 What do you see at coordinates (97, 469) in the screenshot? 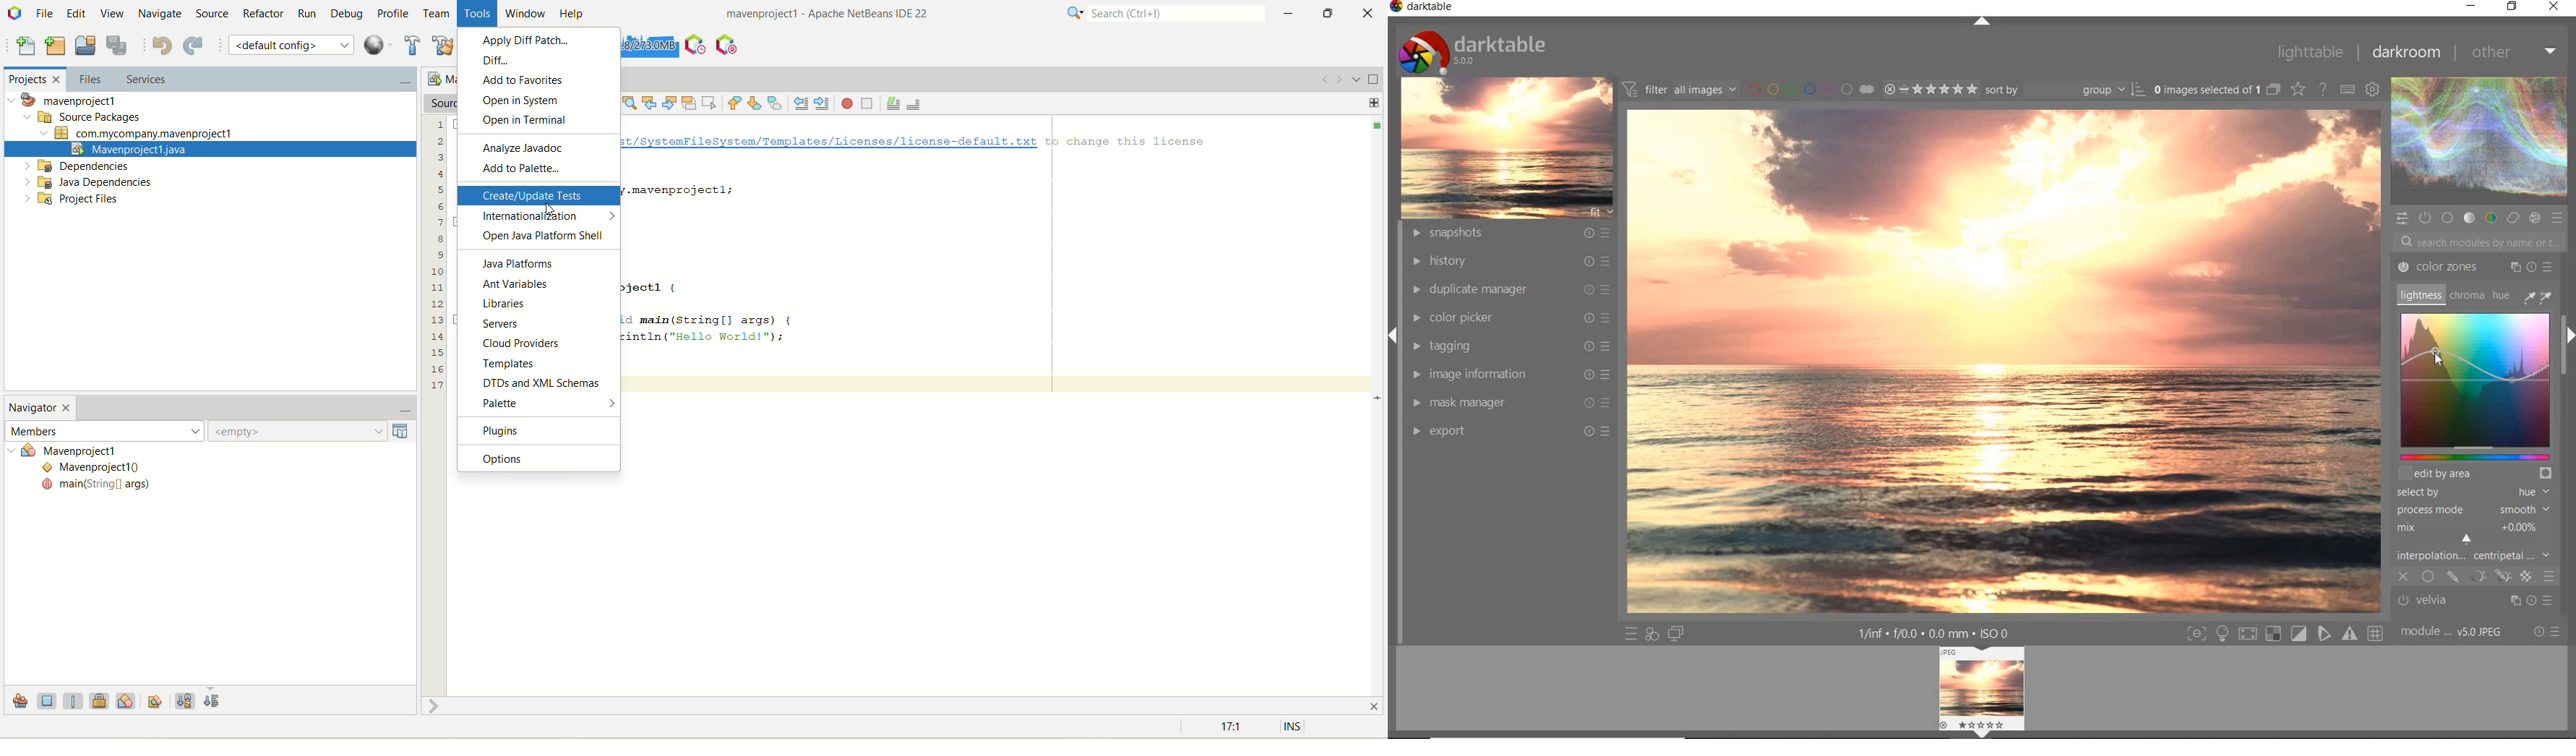
I see `Mavenproject()` at bounding box center [97, 469].